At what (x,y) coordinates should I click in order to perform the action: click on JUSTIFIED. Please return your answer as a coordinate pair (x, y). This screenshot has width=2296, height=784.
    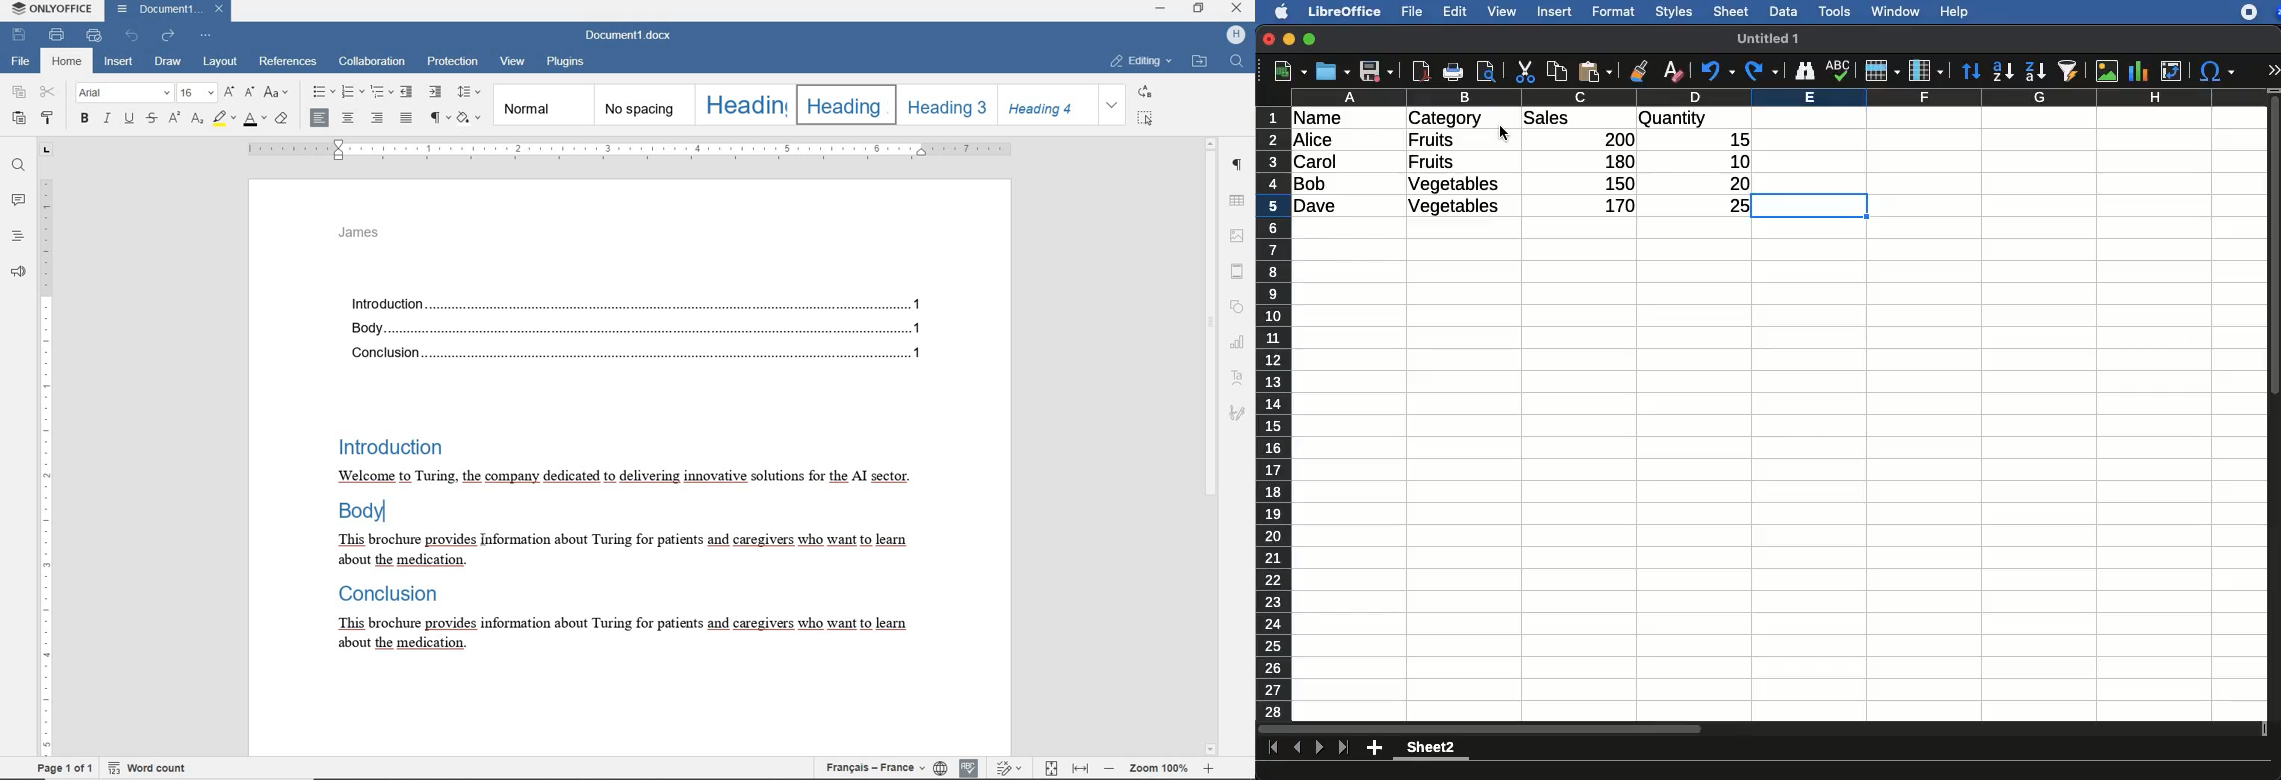
    Looking at the image, I should click on (406, 117).